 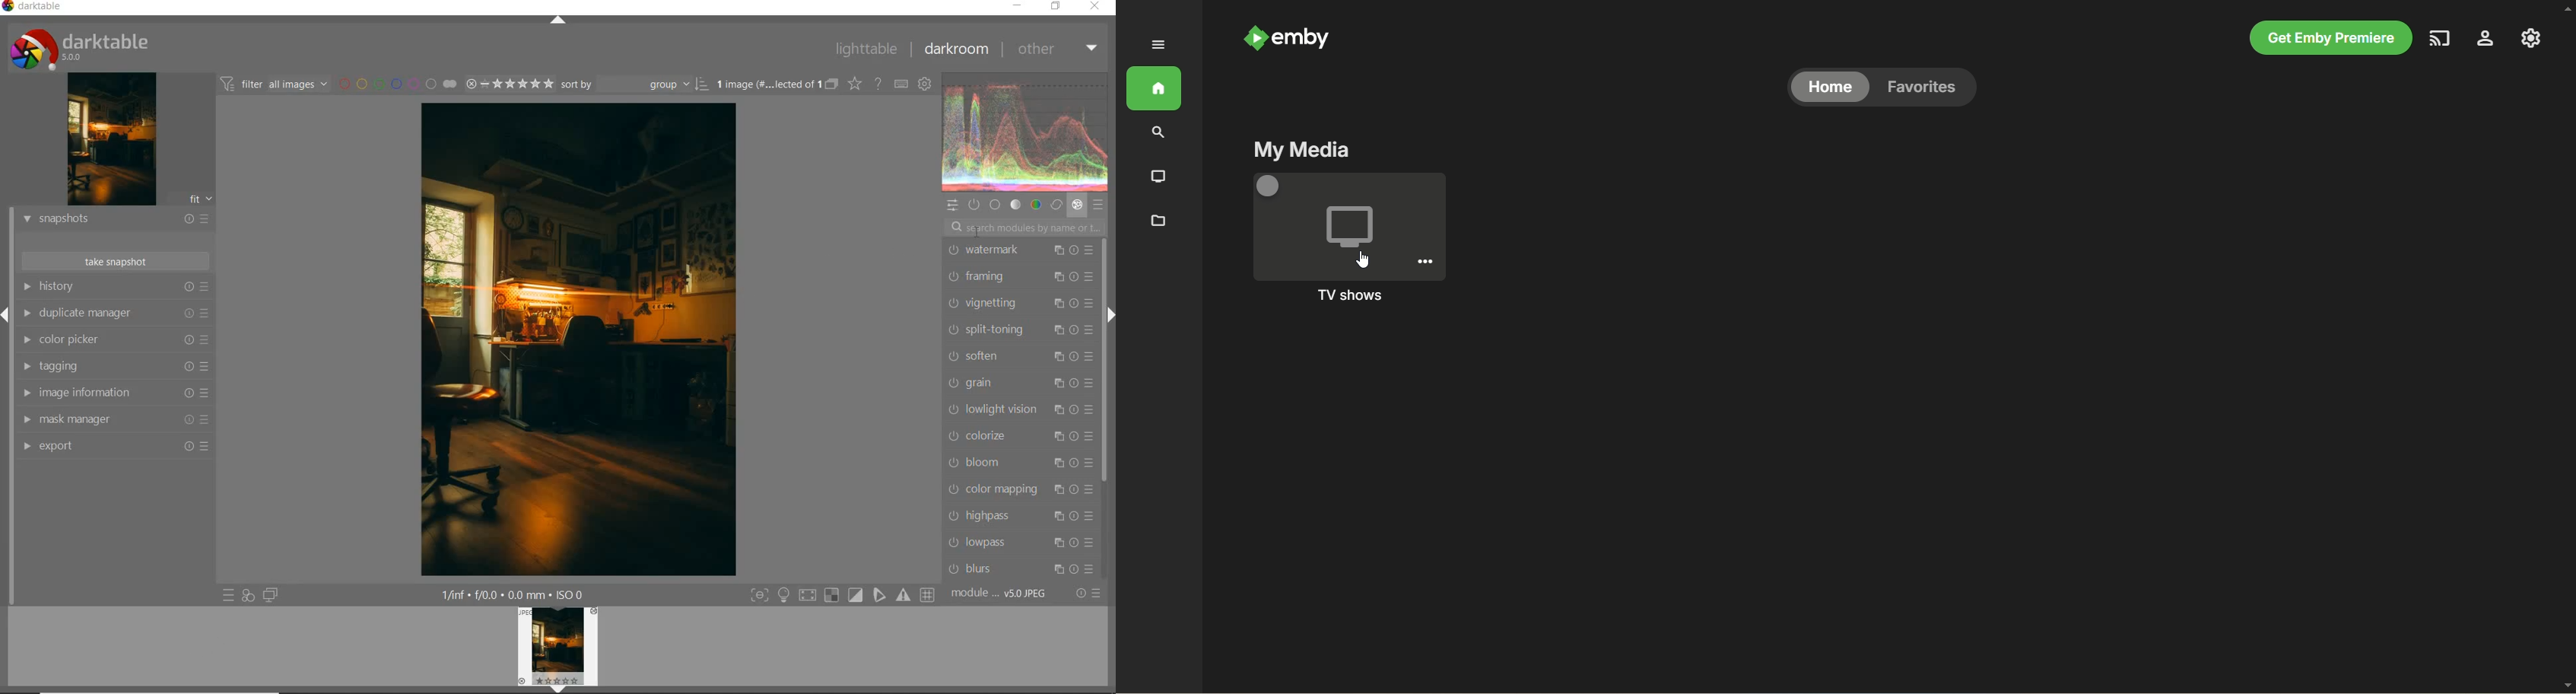 What do you see at coordinates (2330, 38) in the screenshot?
I see `get emby premier` at bounding box center [2330, 38].